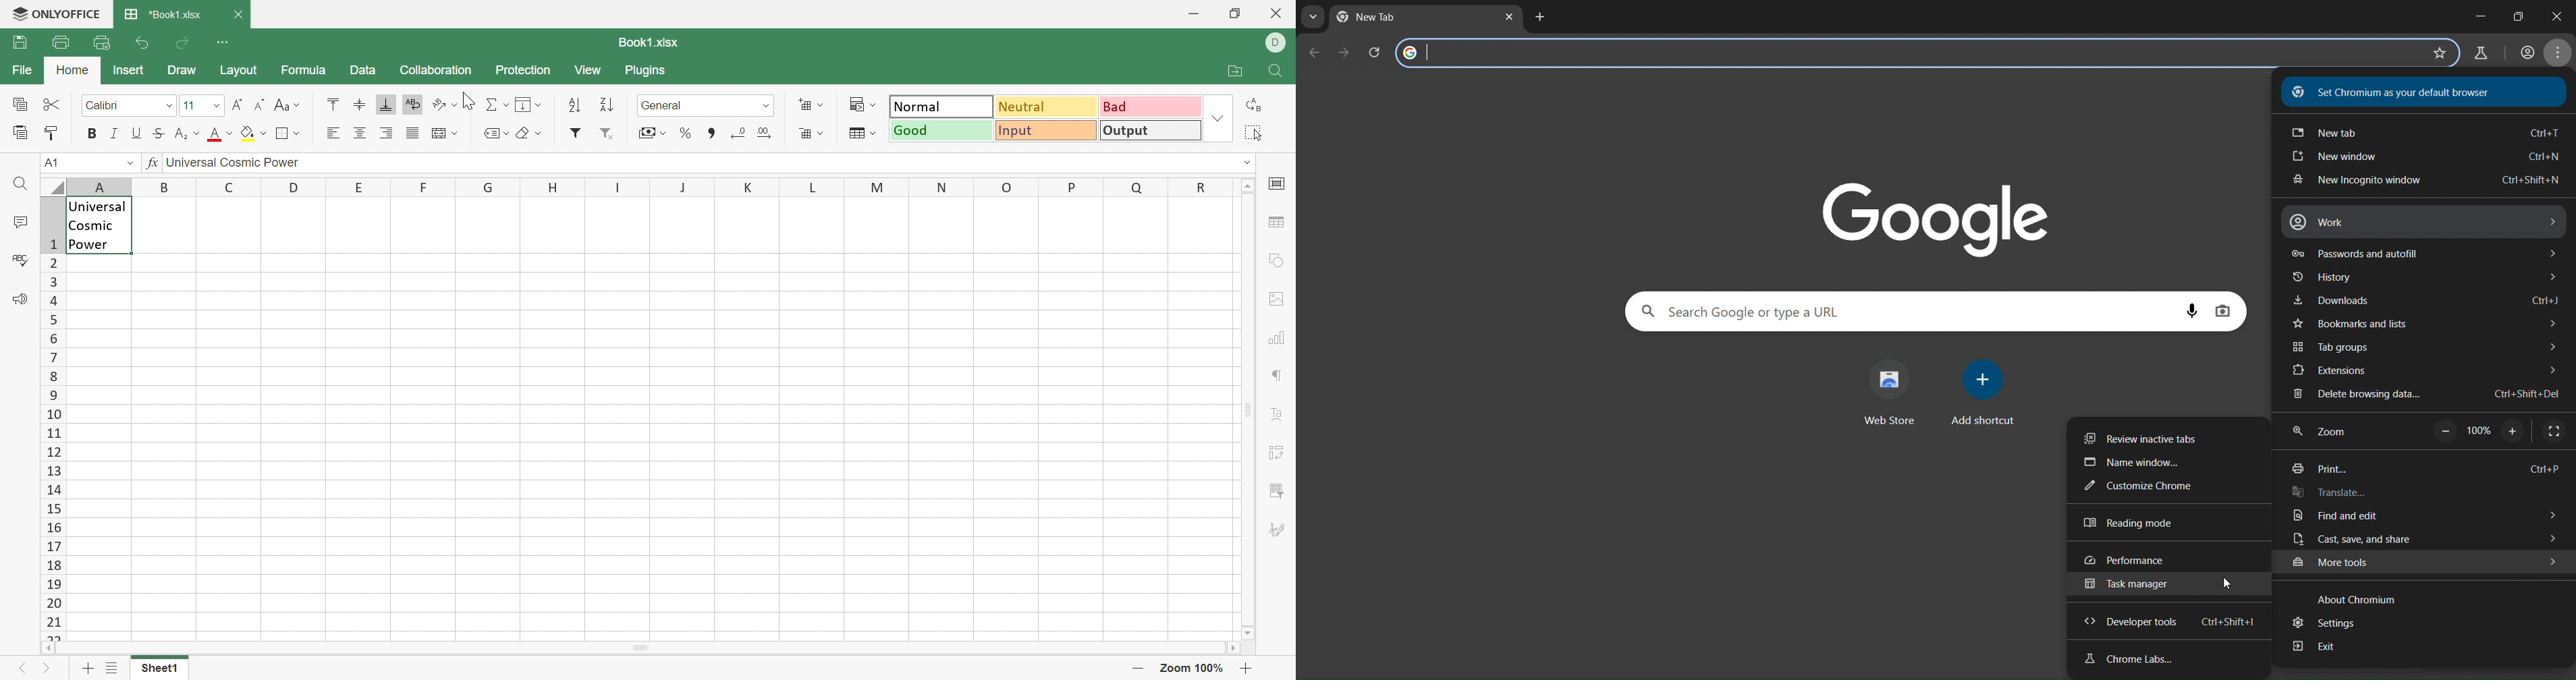  I want to click on table settings, so click(1280, 223).